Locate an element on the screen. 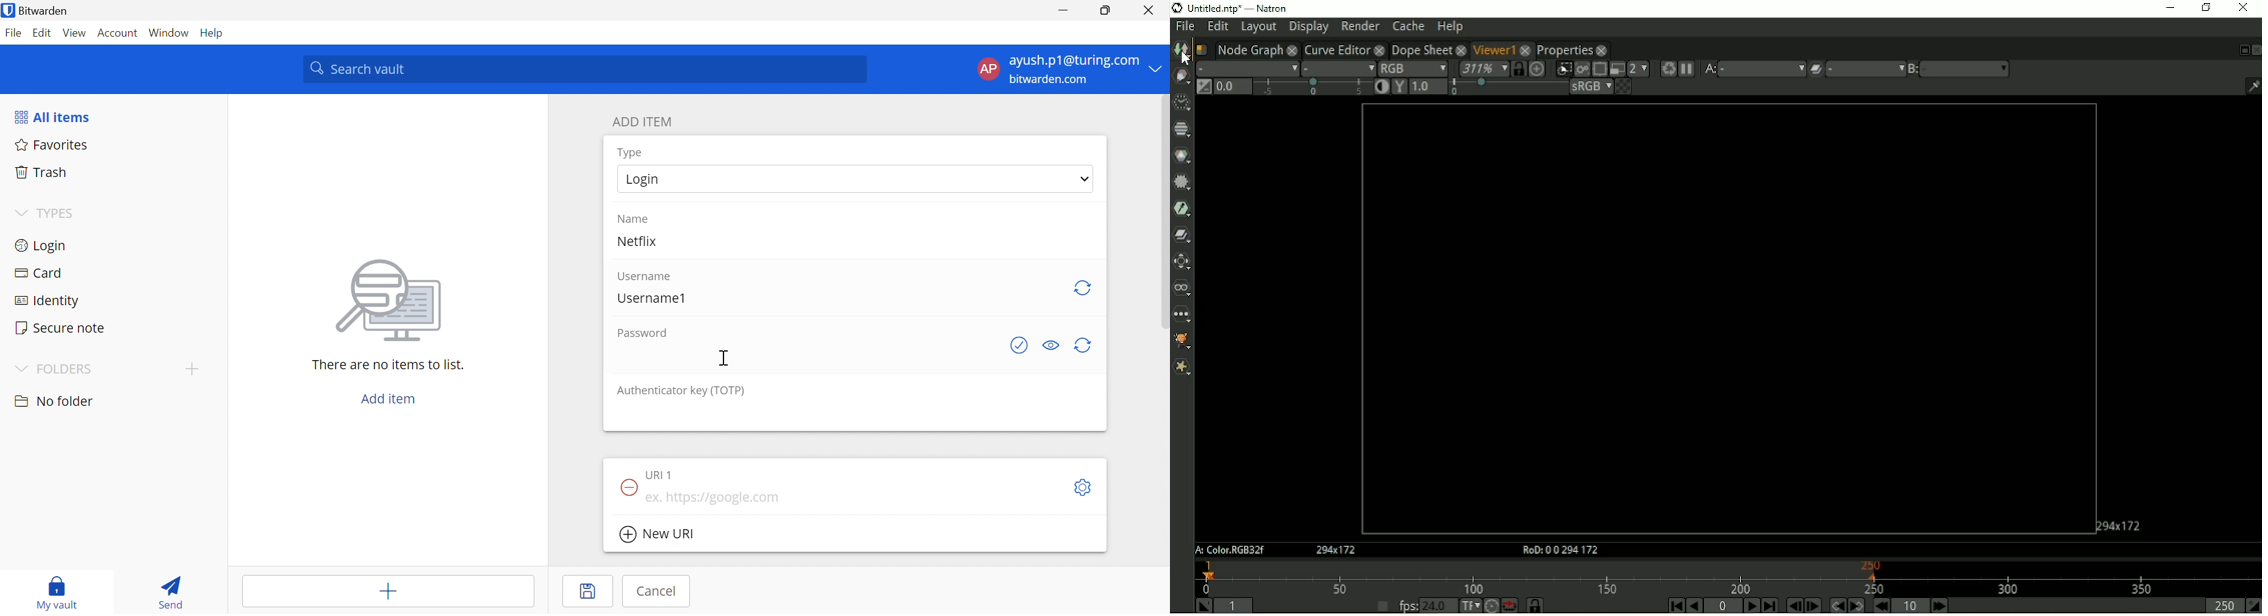 This screenshot has width=2268, height=616. Login is located at coordinates (43, 245).